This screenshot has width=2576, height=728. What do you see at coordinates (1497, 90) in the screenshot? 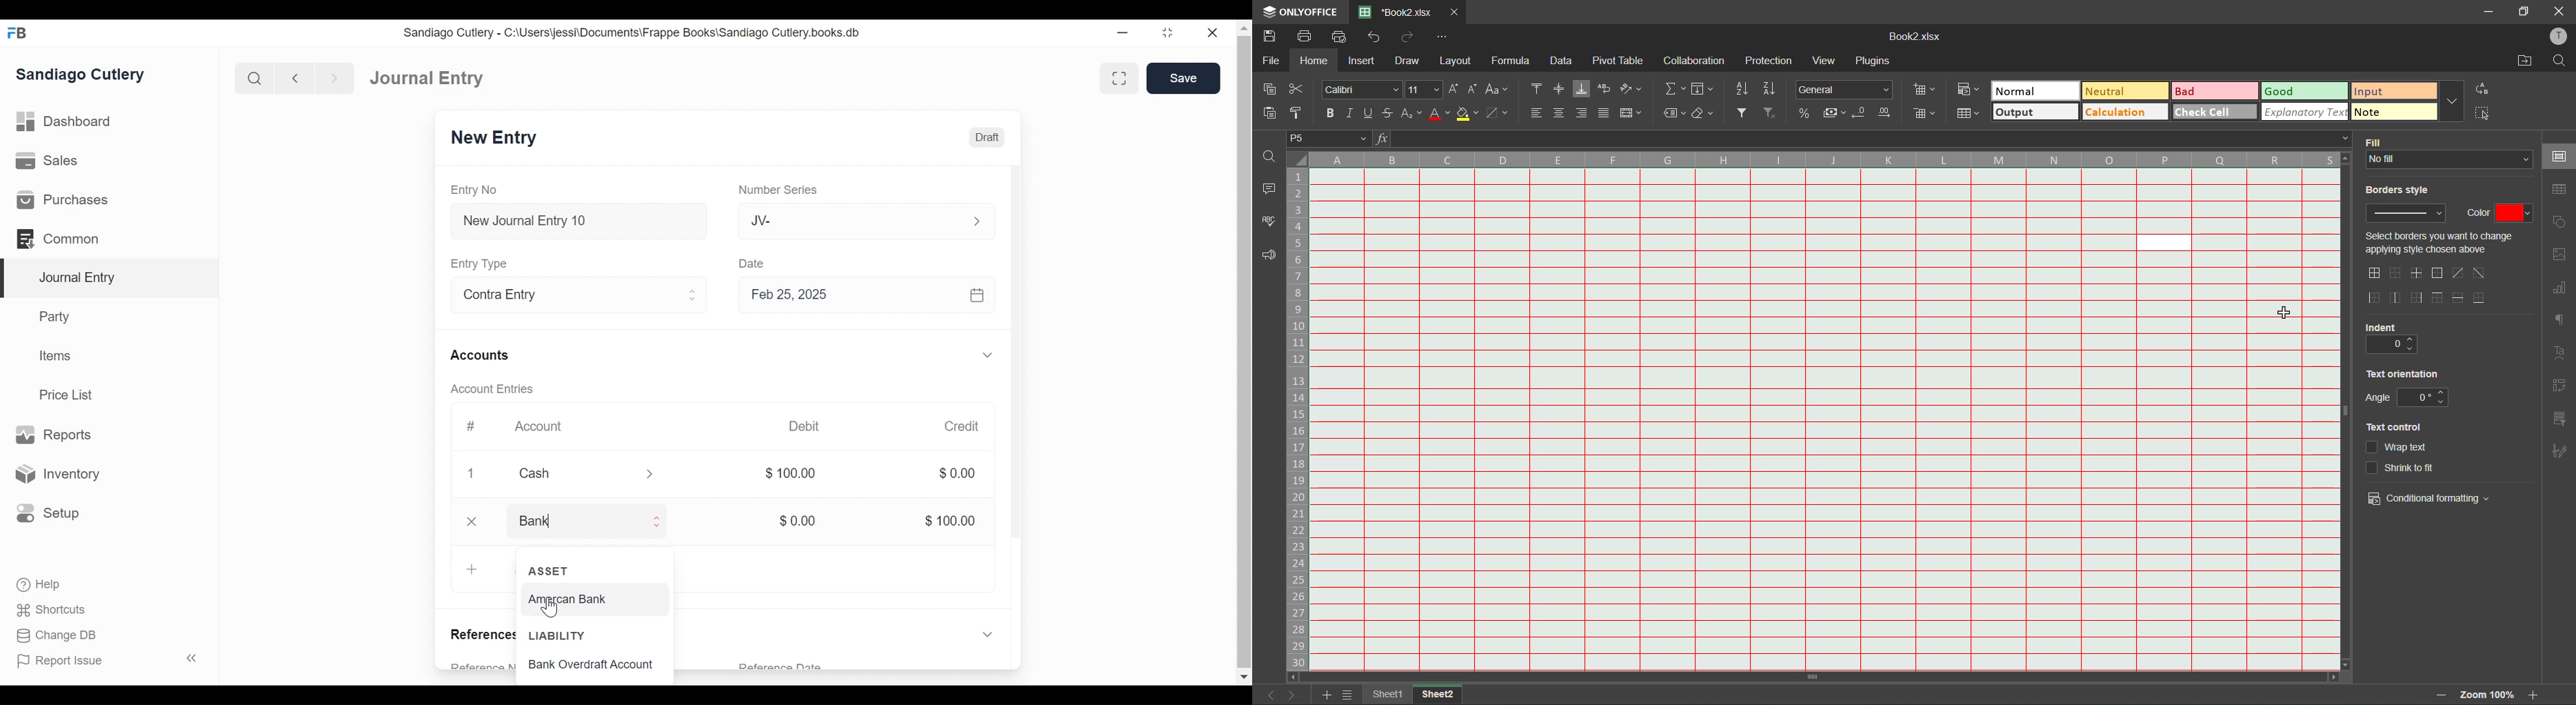
I see `change case` at bounding box center [1497, 90].